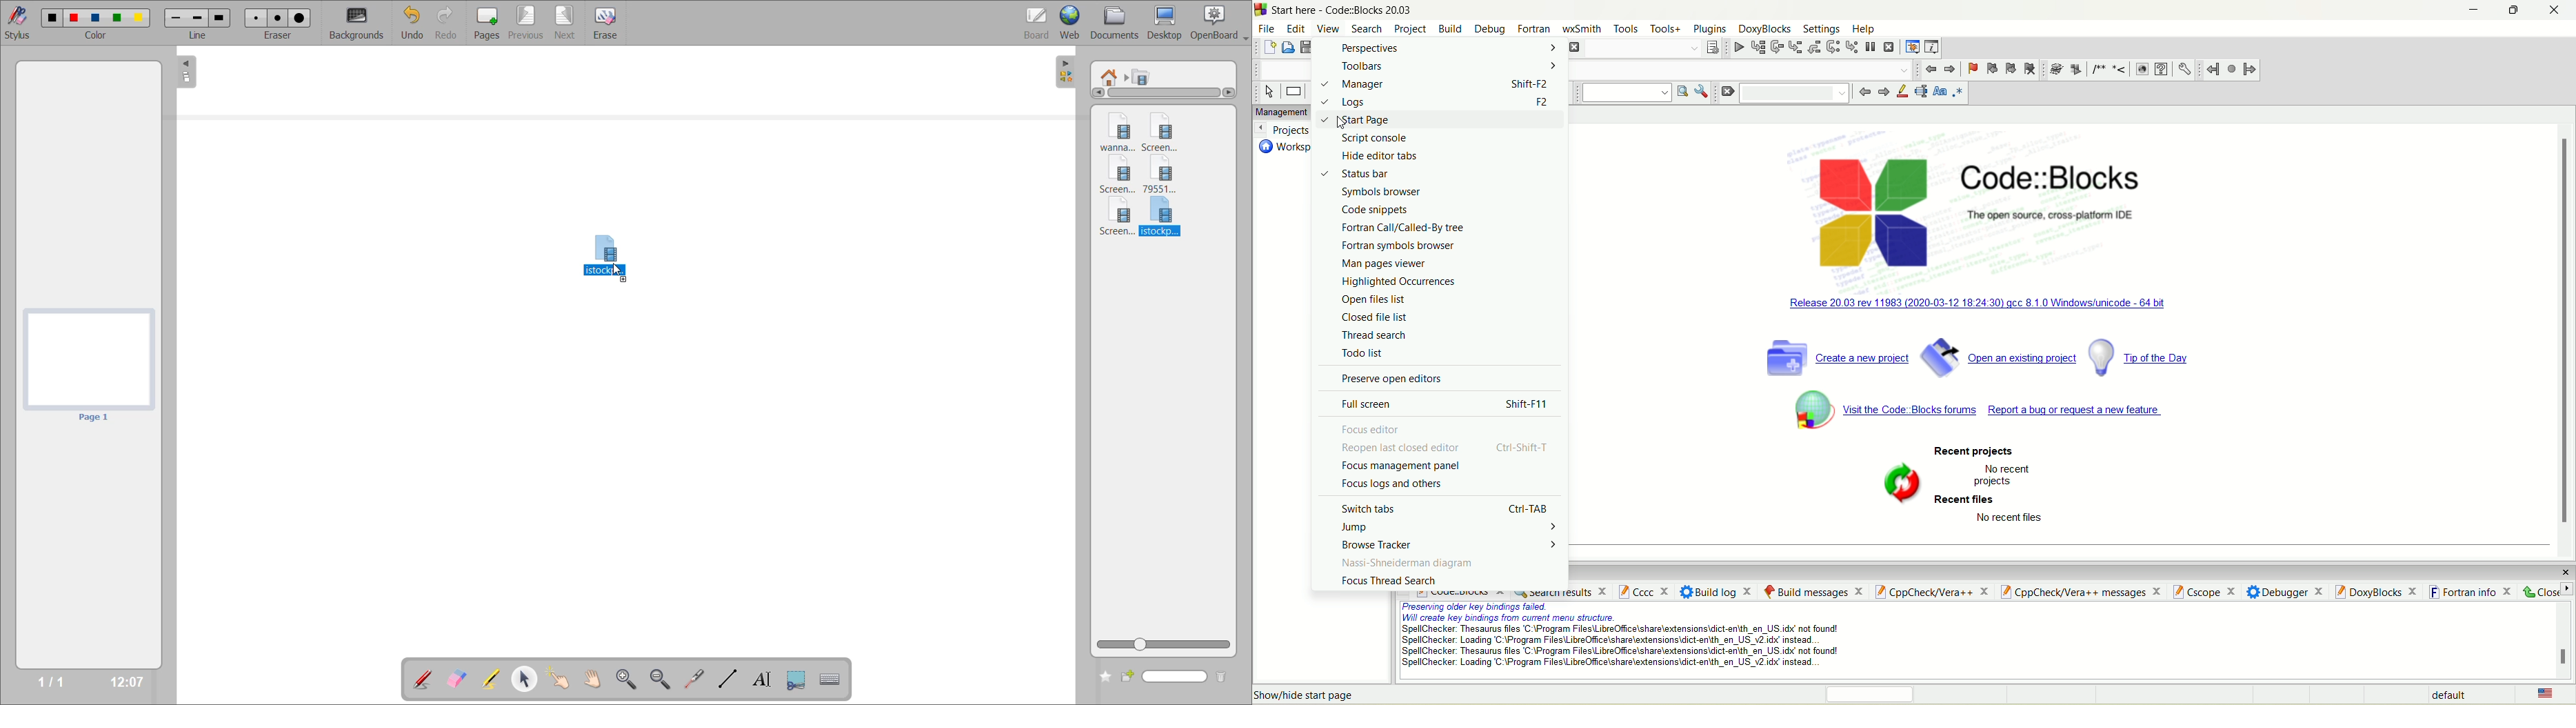 Image resolution: width=2576 pixels, height=728 pixels. What do you see at coordinates (1681, 92) in the screenshot?
I see `run search` at bounding box center [1681, 92].